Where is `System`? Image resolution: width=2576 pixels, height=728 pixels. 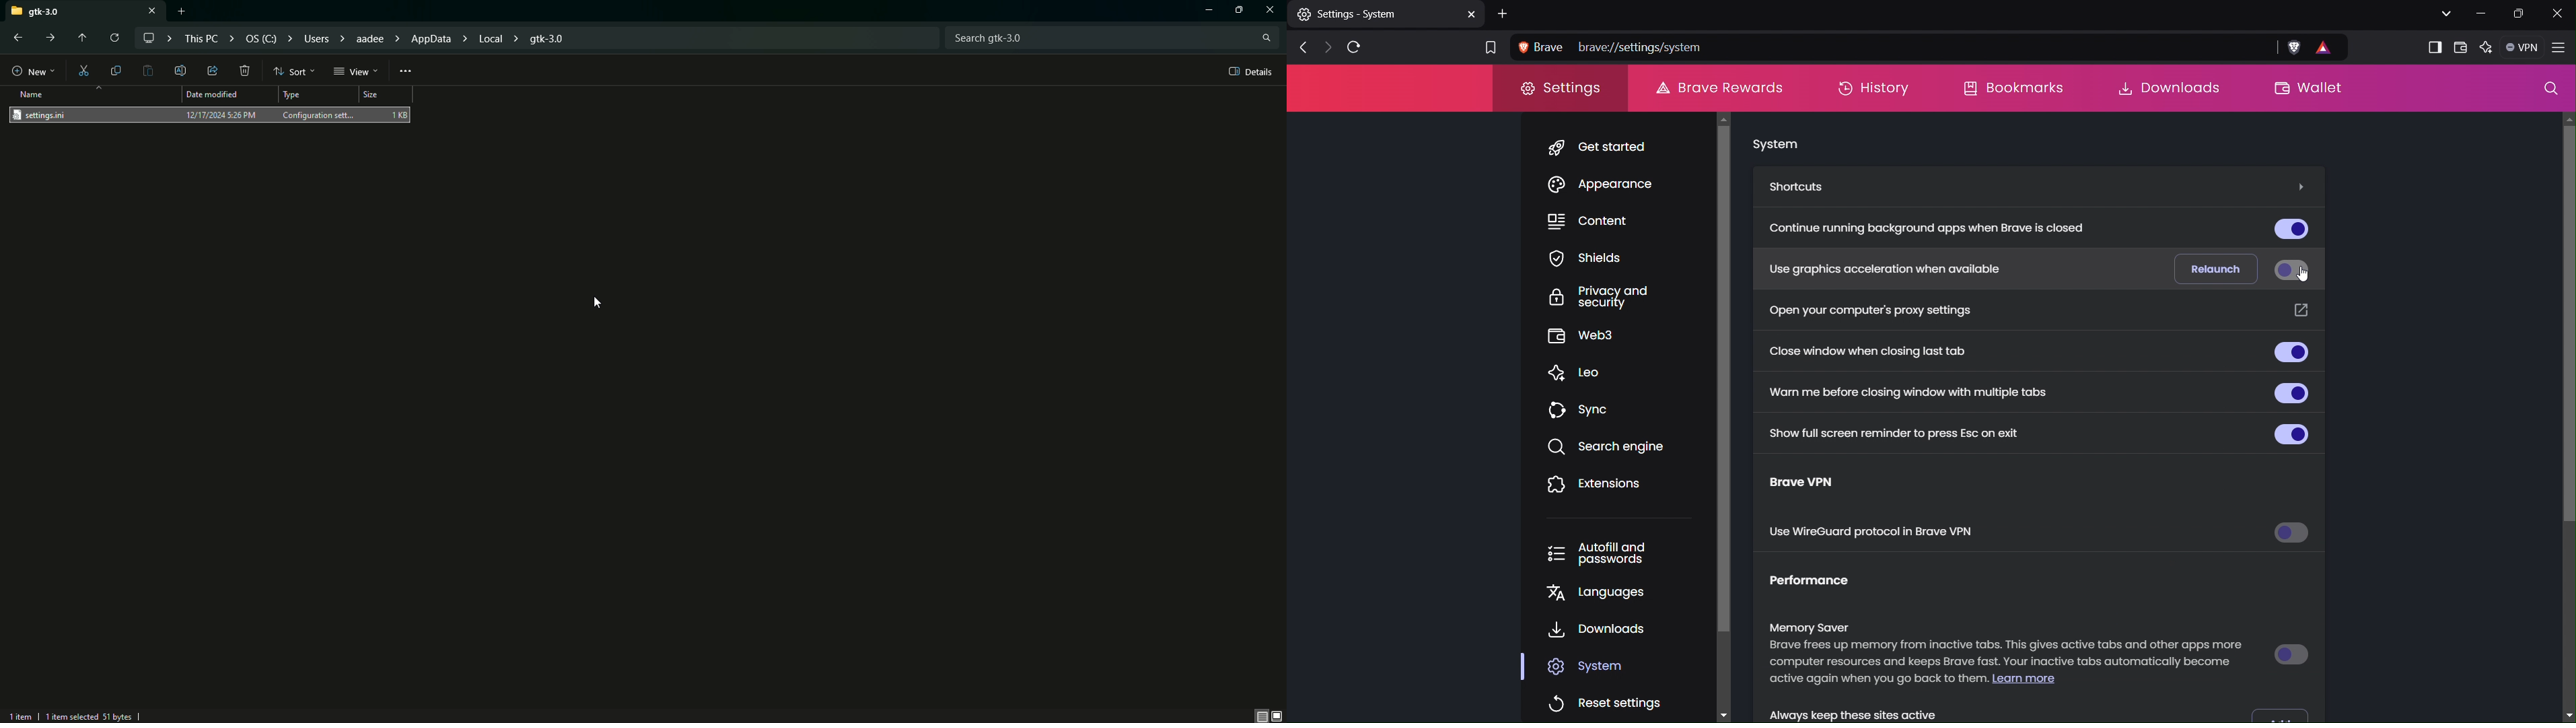 System is located at coordinates (1595, 666).